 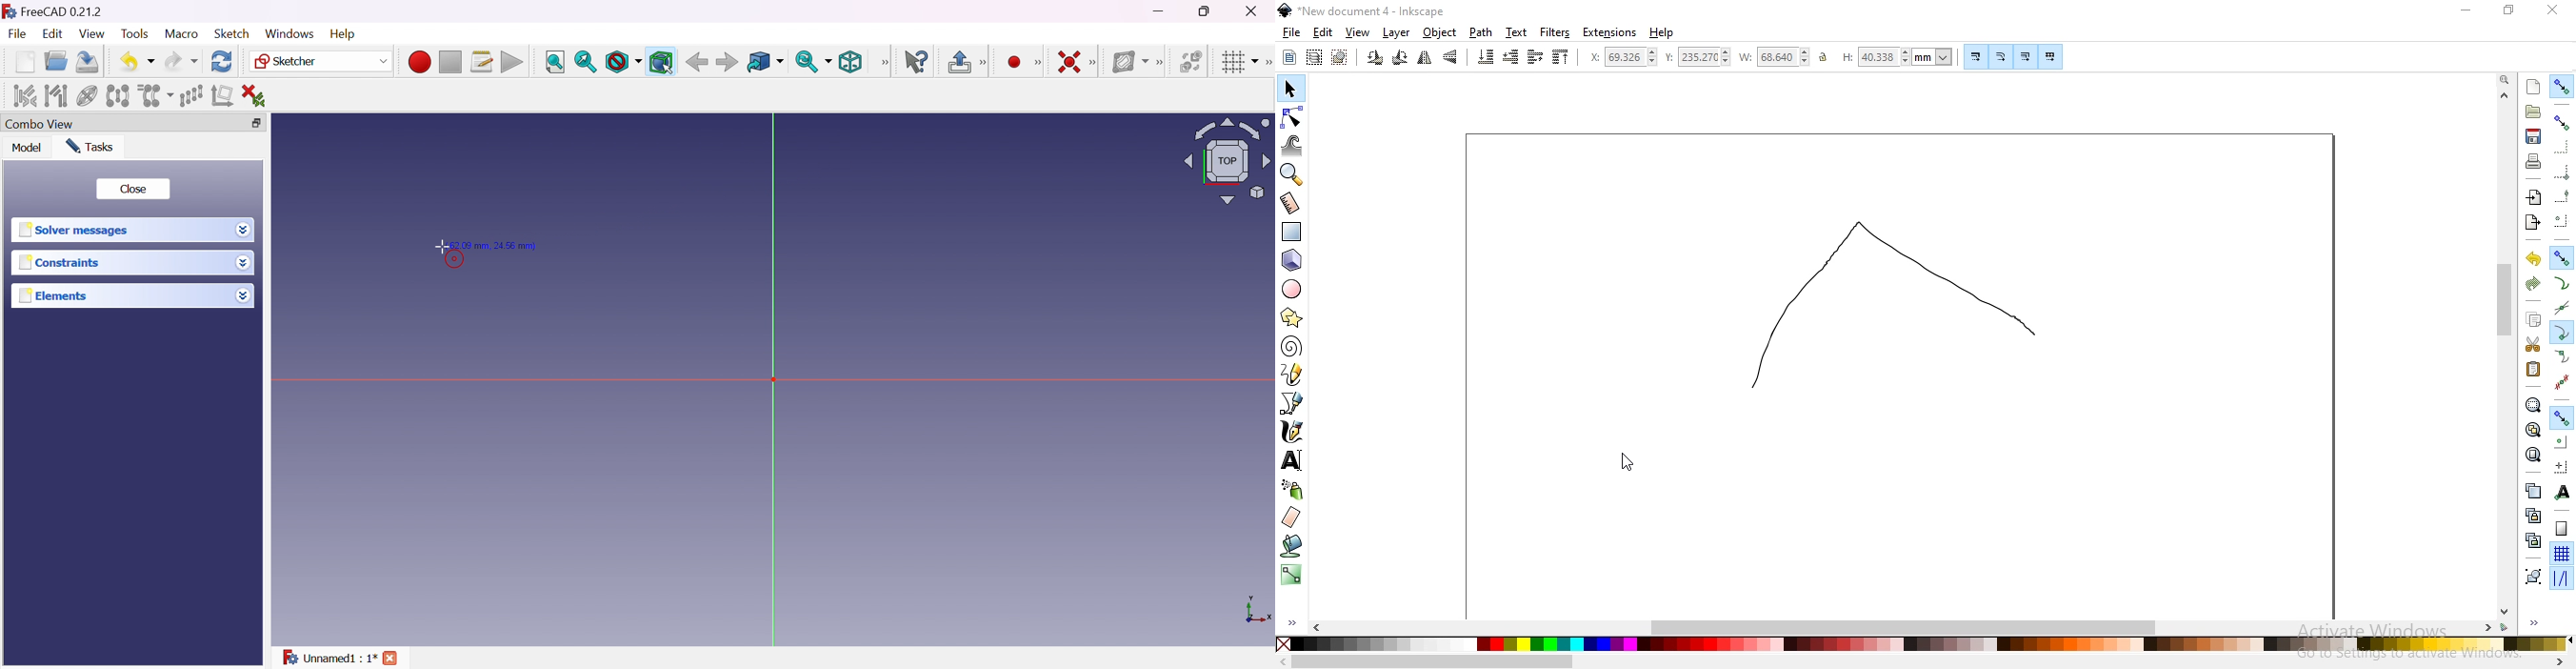 I want to click on Tools, so click(x=136, y=34).